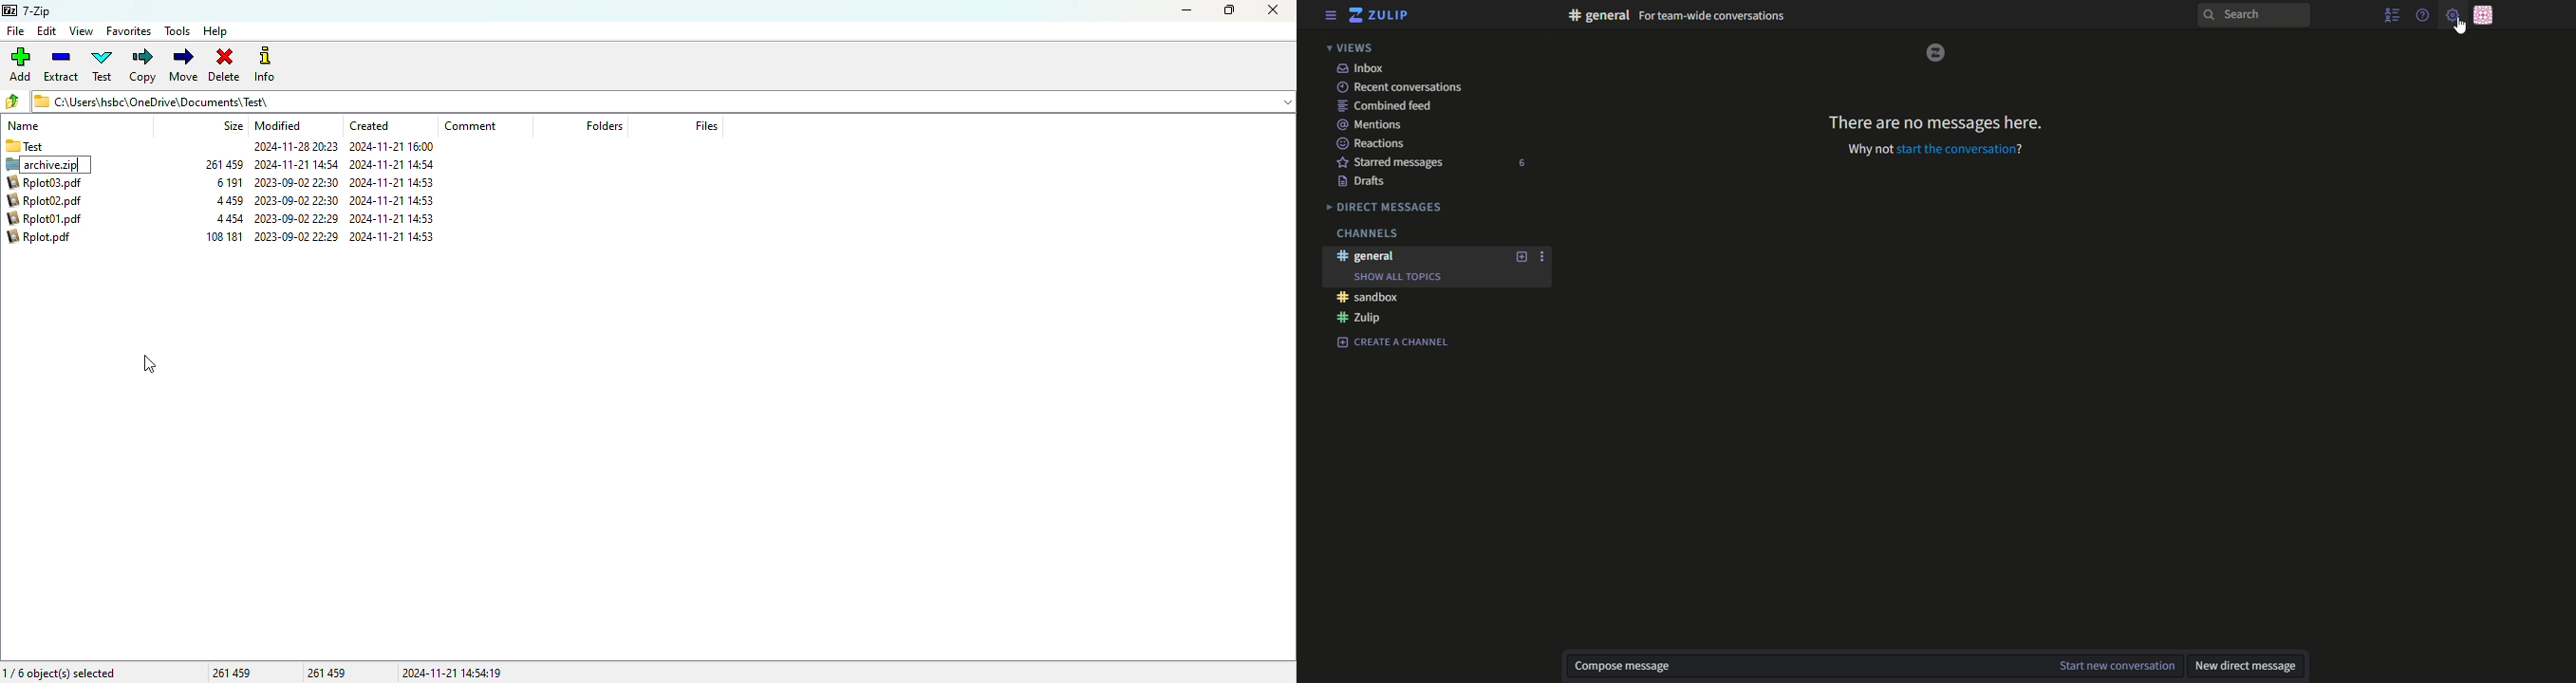 The width and height of the screenshot is (2576, 700). What do you see at coordinates (1938, 120) in the screenshot?
I see `text` at bounding box center [1938, 120].